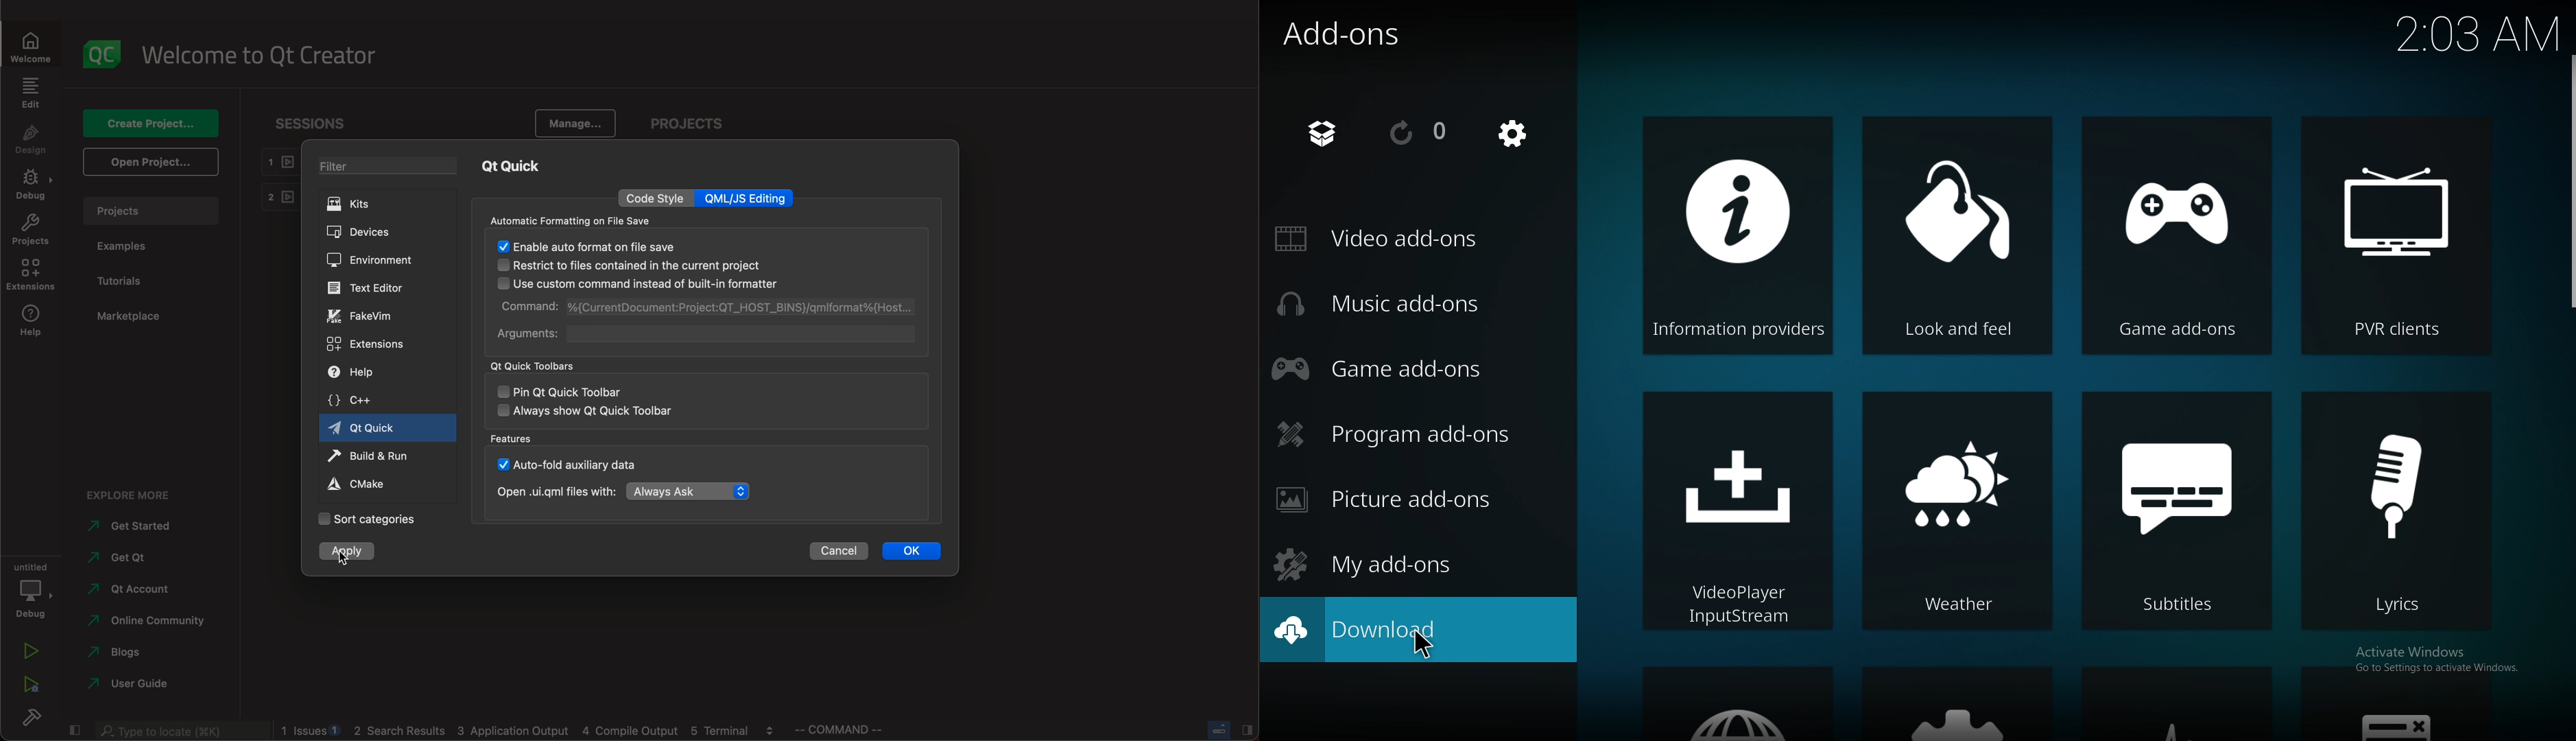  What do you see at coordinates (1394, 499) in the screenshot?
I see `picture add ons` at bounding box center [1394, 499].